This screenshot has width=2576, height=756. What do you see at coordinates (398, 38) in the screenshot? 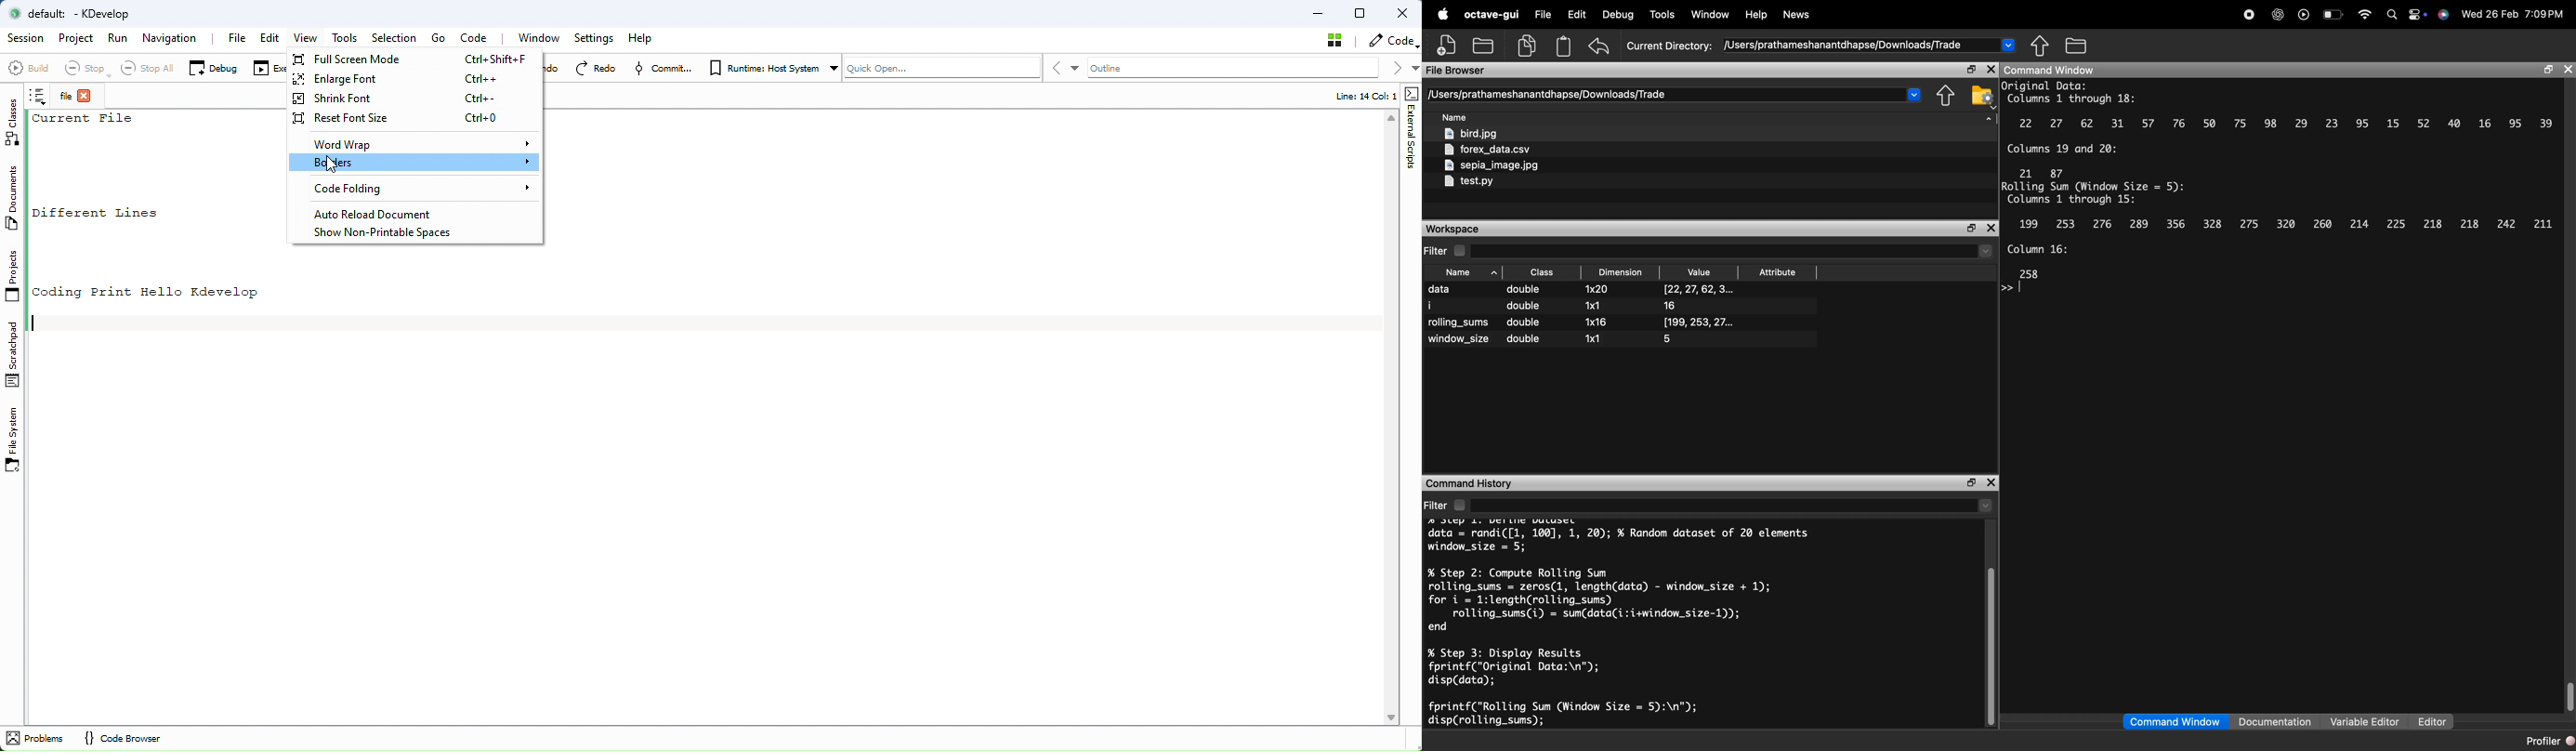
I see `Selection` at bounding box center [398, 38].